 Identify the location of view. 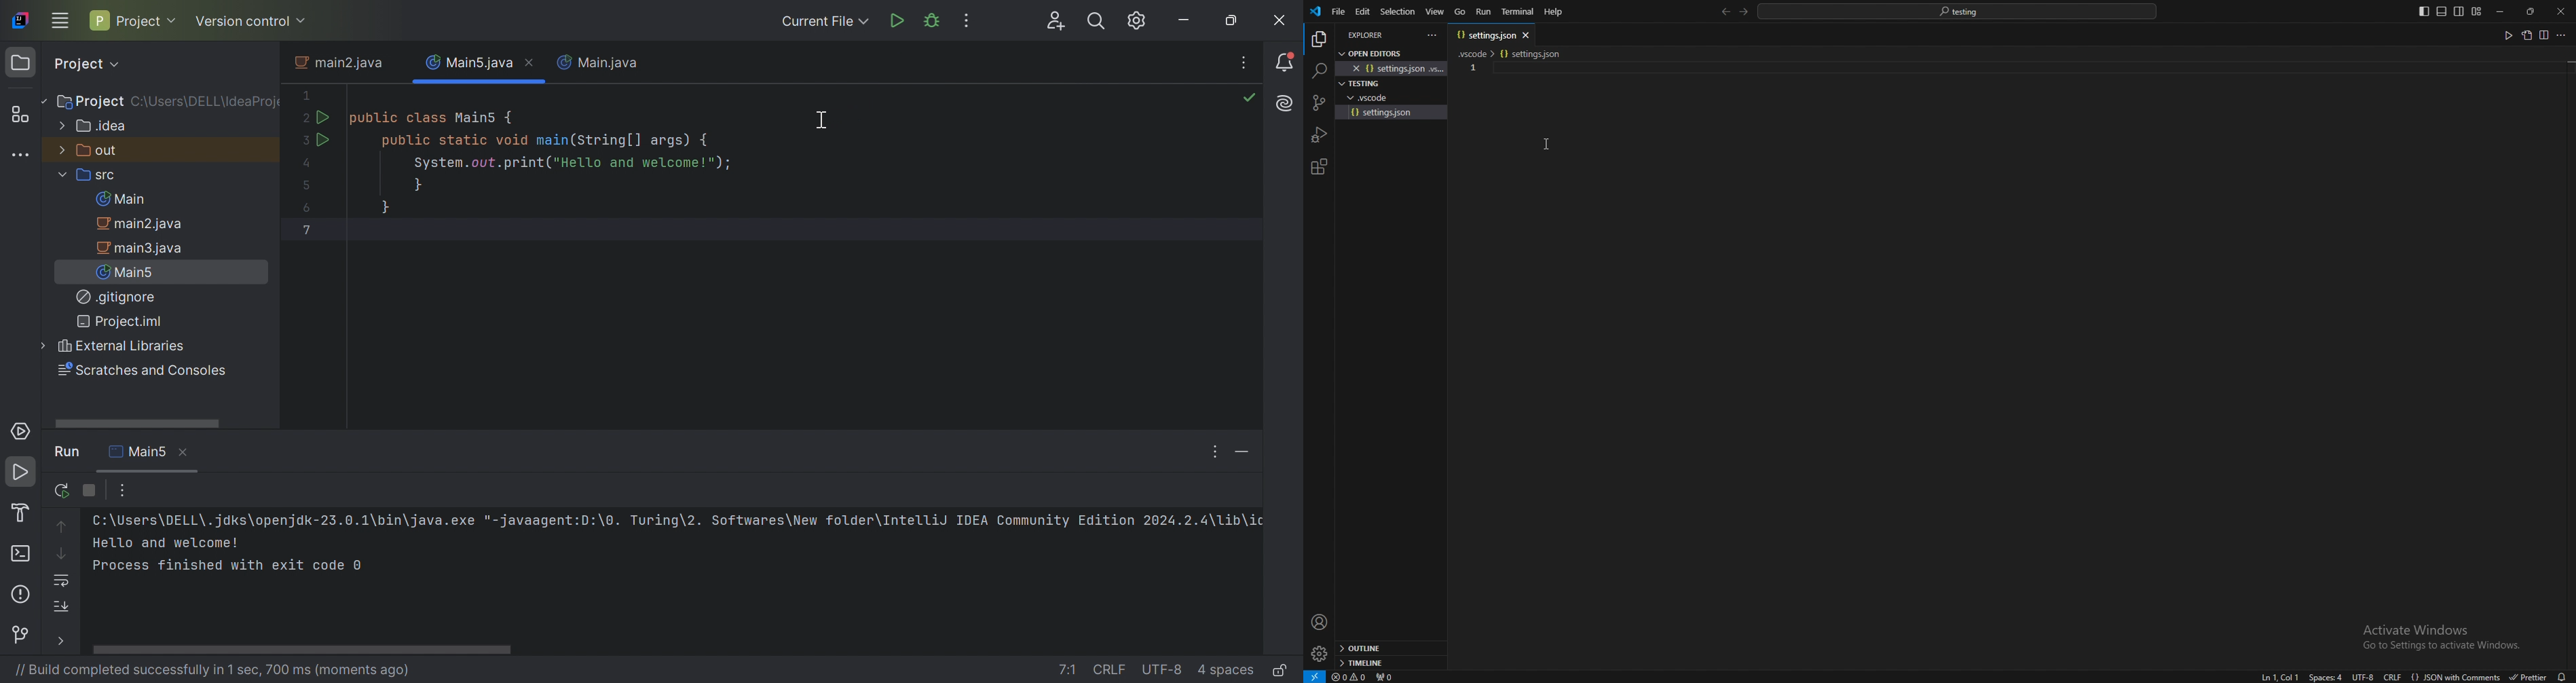
(1436, 11).